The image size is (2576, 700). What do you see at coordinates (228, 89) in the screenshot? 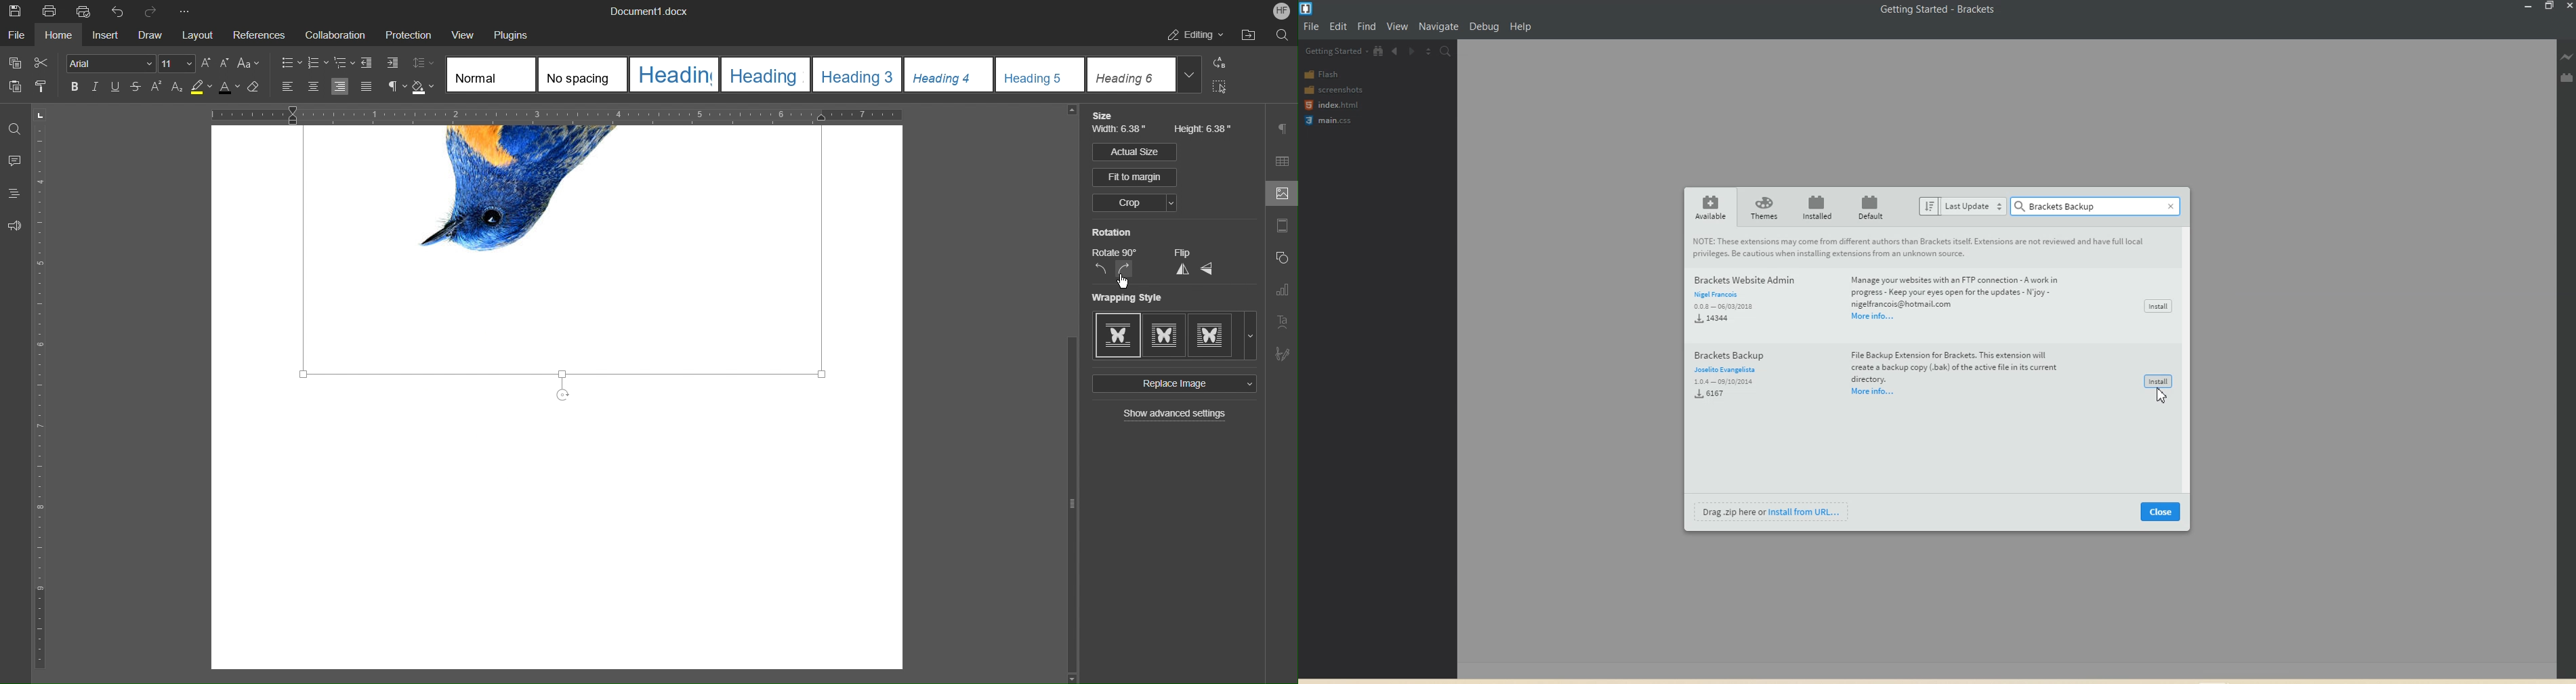
I see `Text Color` at bounding box center [228, 89].